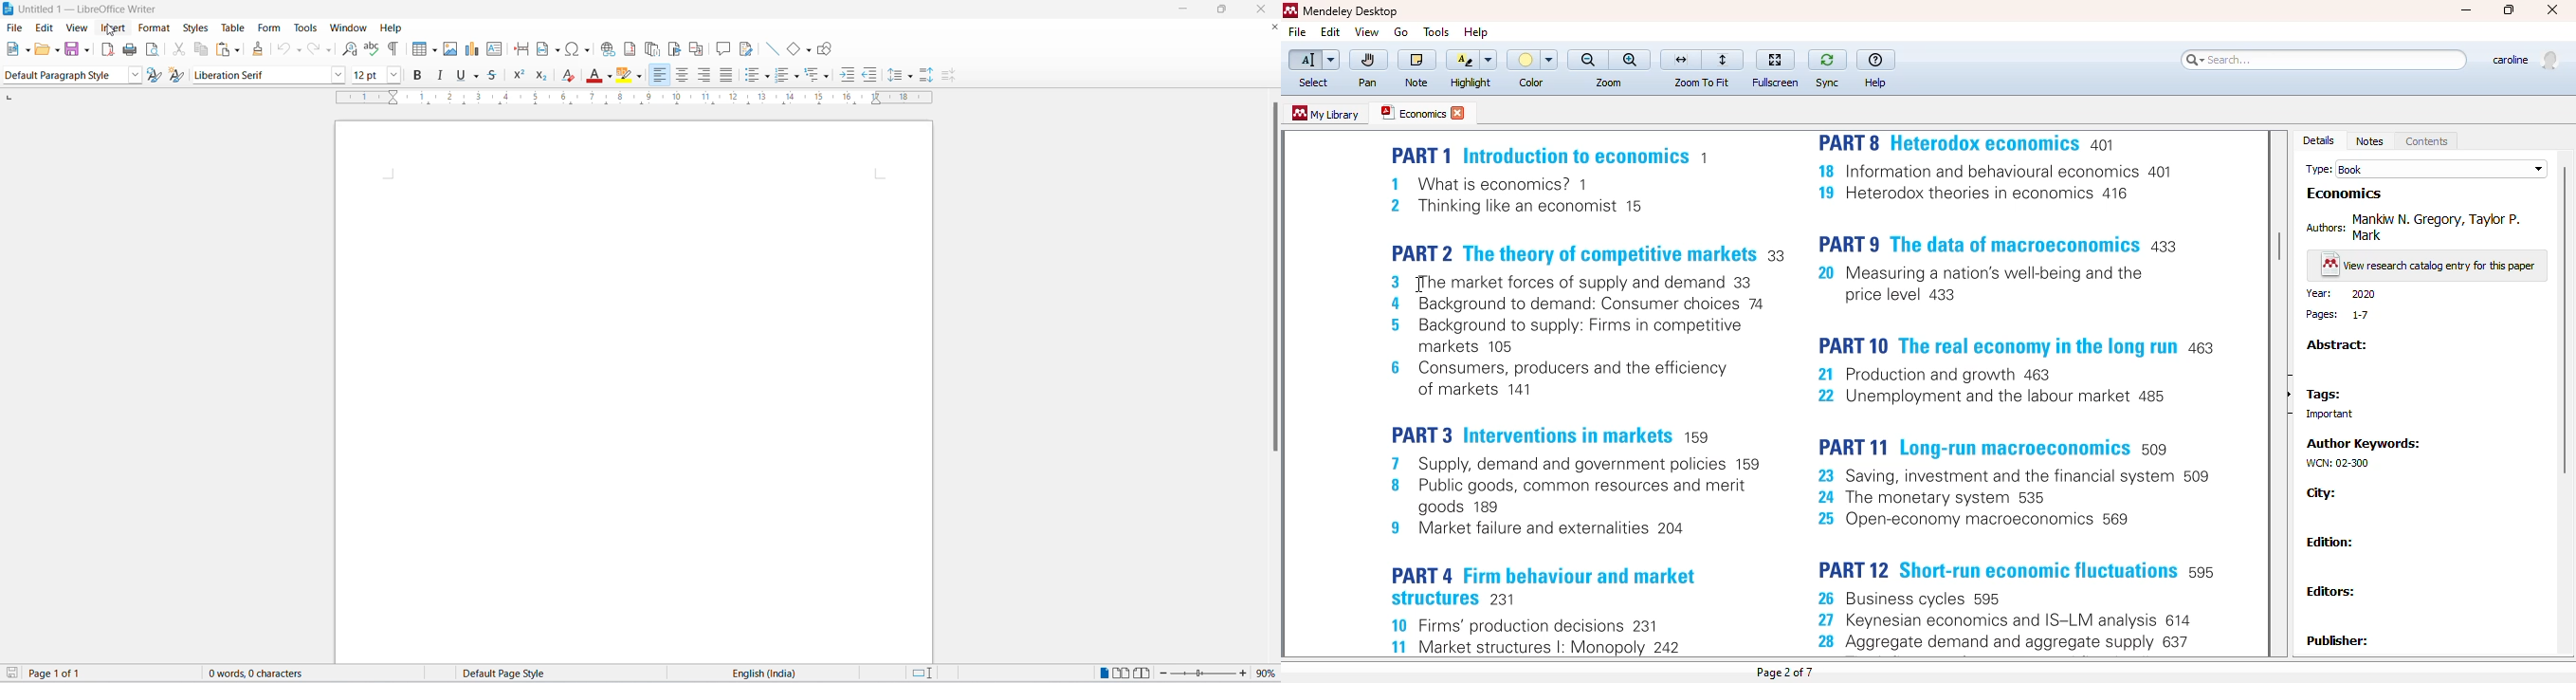 Image resolution: width=2576 pixels, height=700 pixels. What do you see at coordinates (269, 28) in the screenshot?
I see `form` at bounding box center [269, 28].